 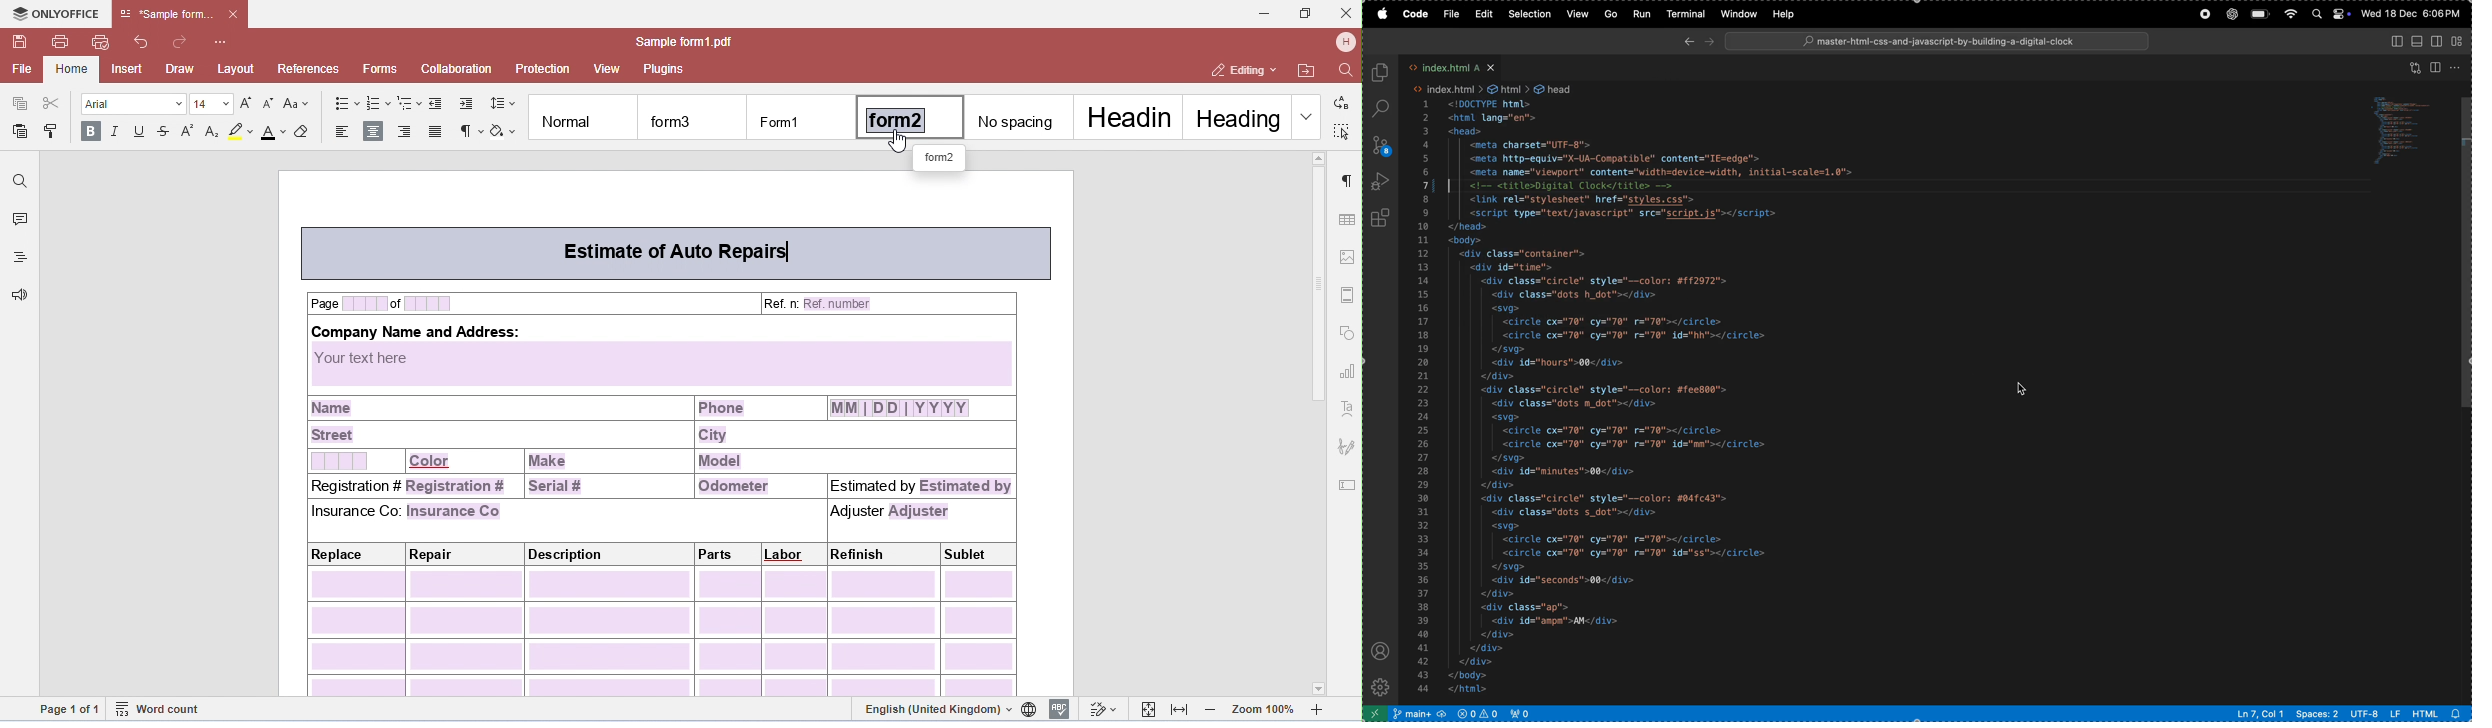 I want to click on top grid view, so click(x=2418, y=40).